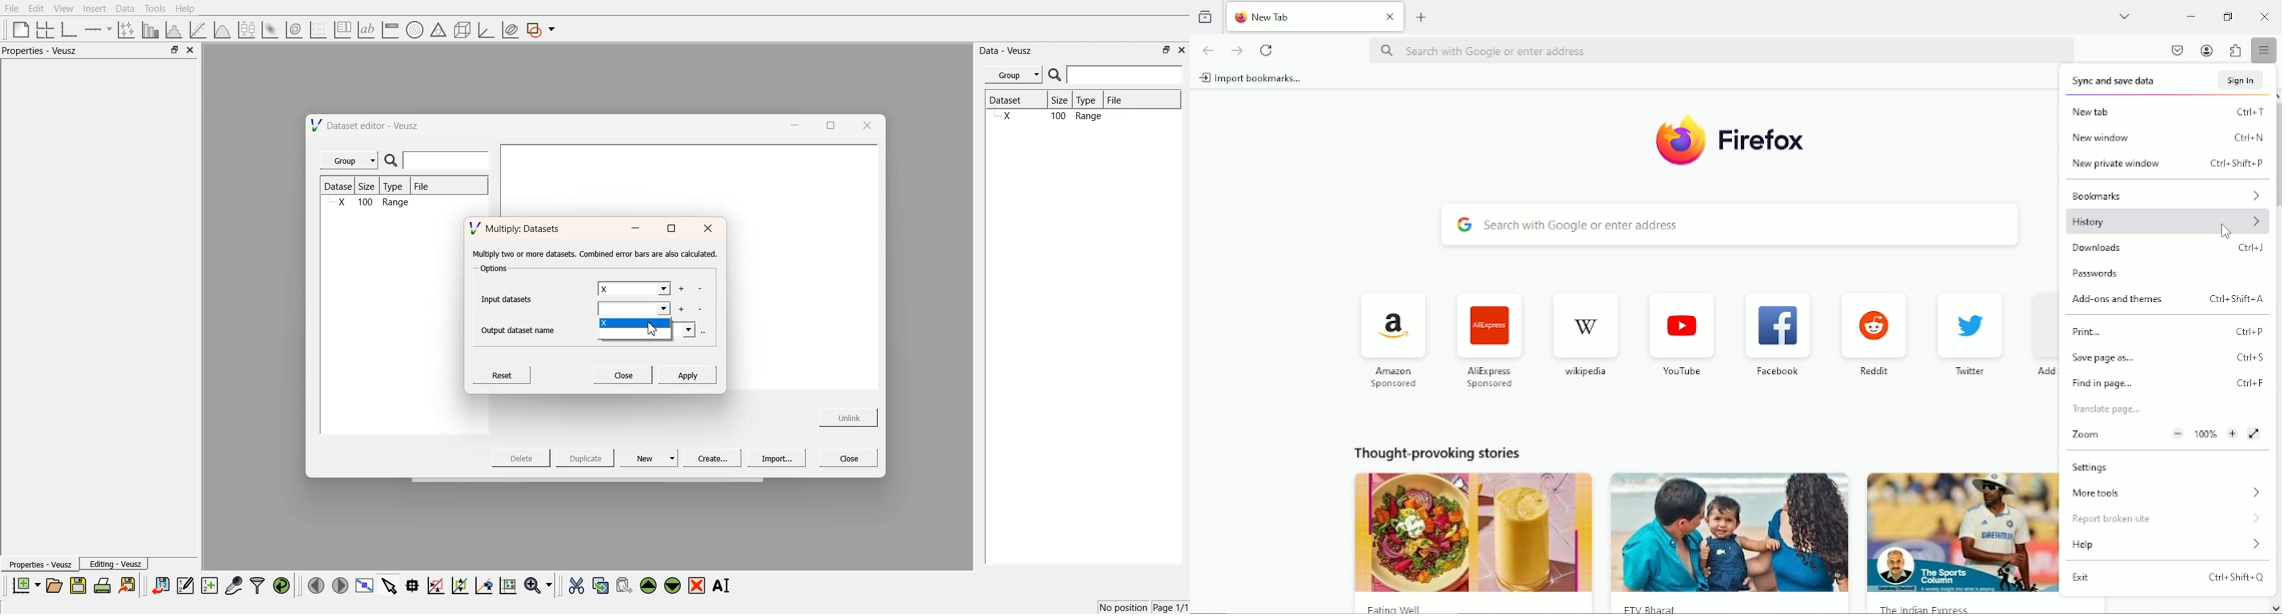 The height and width of the screenshot is (616, 2296). I want to click on icon, so click(1681, 329).